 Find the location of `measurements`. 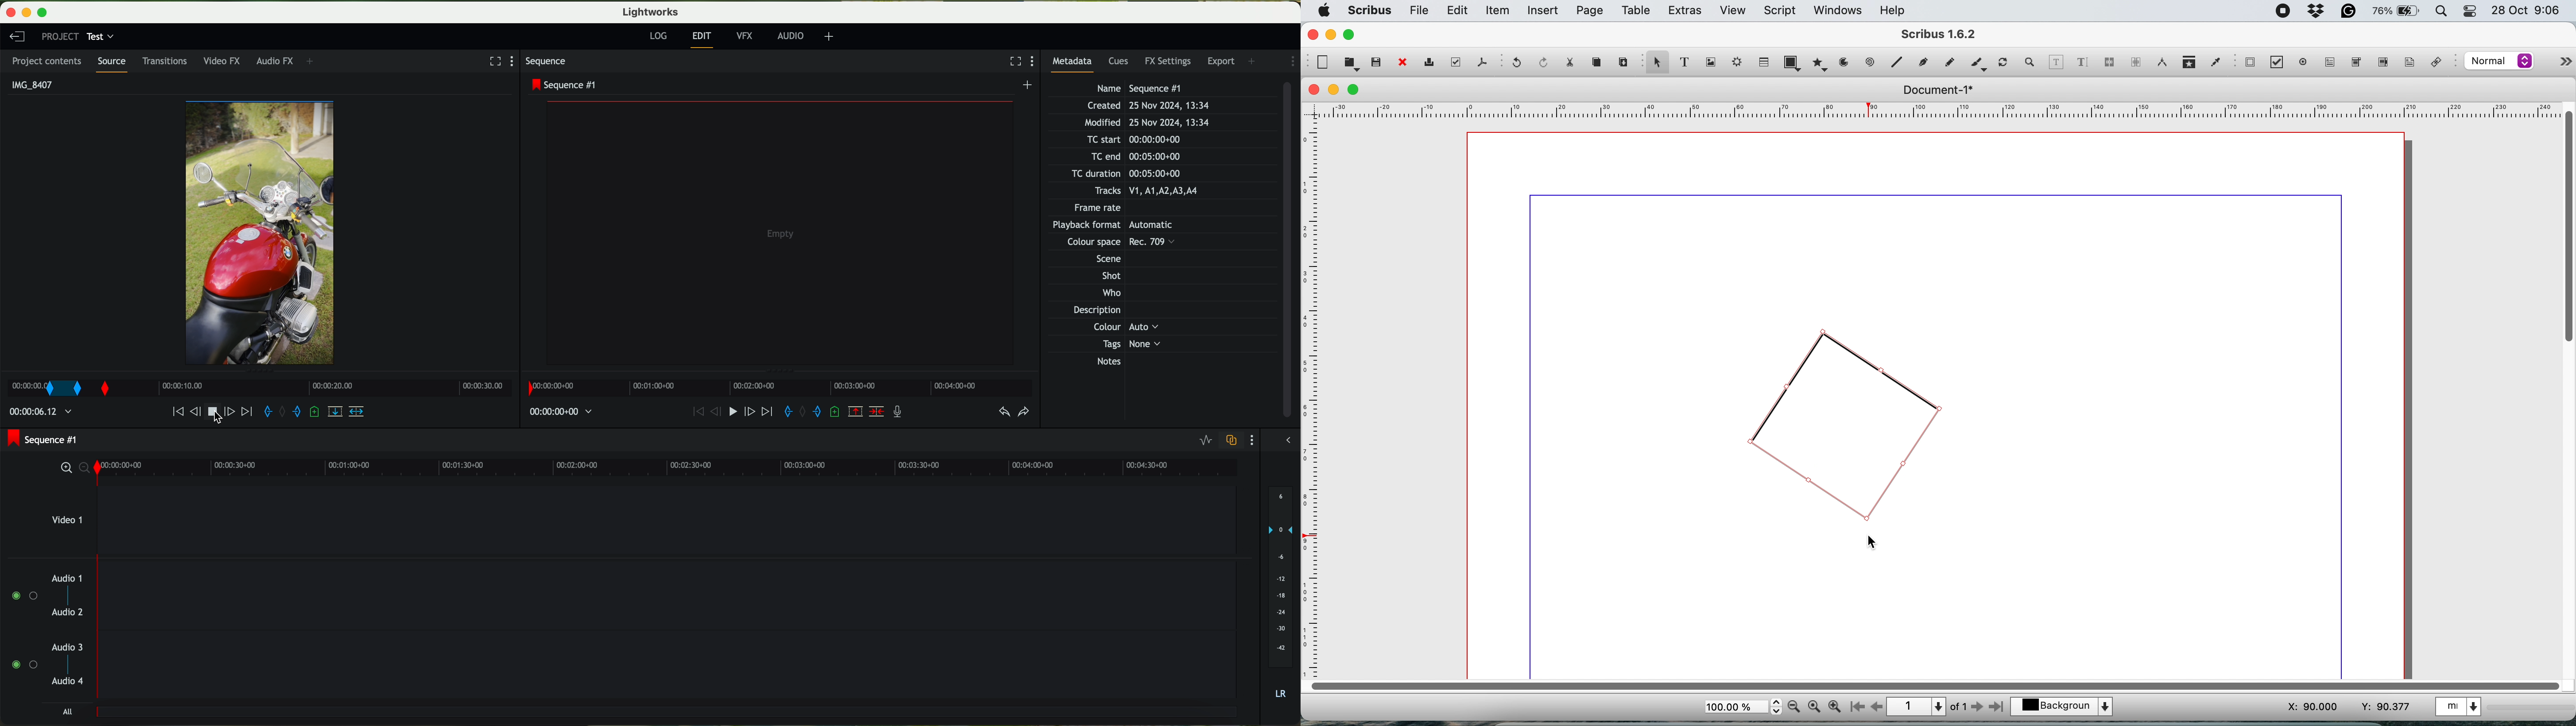

measurements is located at coordinates (2161, 63).